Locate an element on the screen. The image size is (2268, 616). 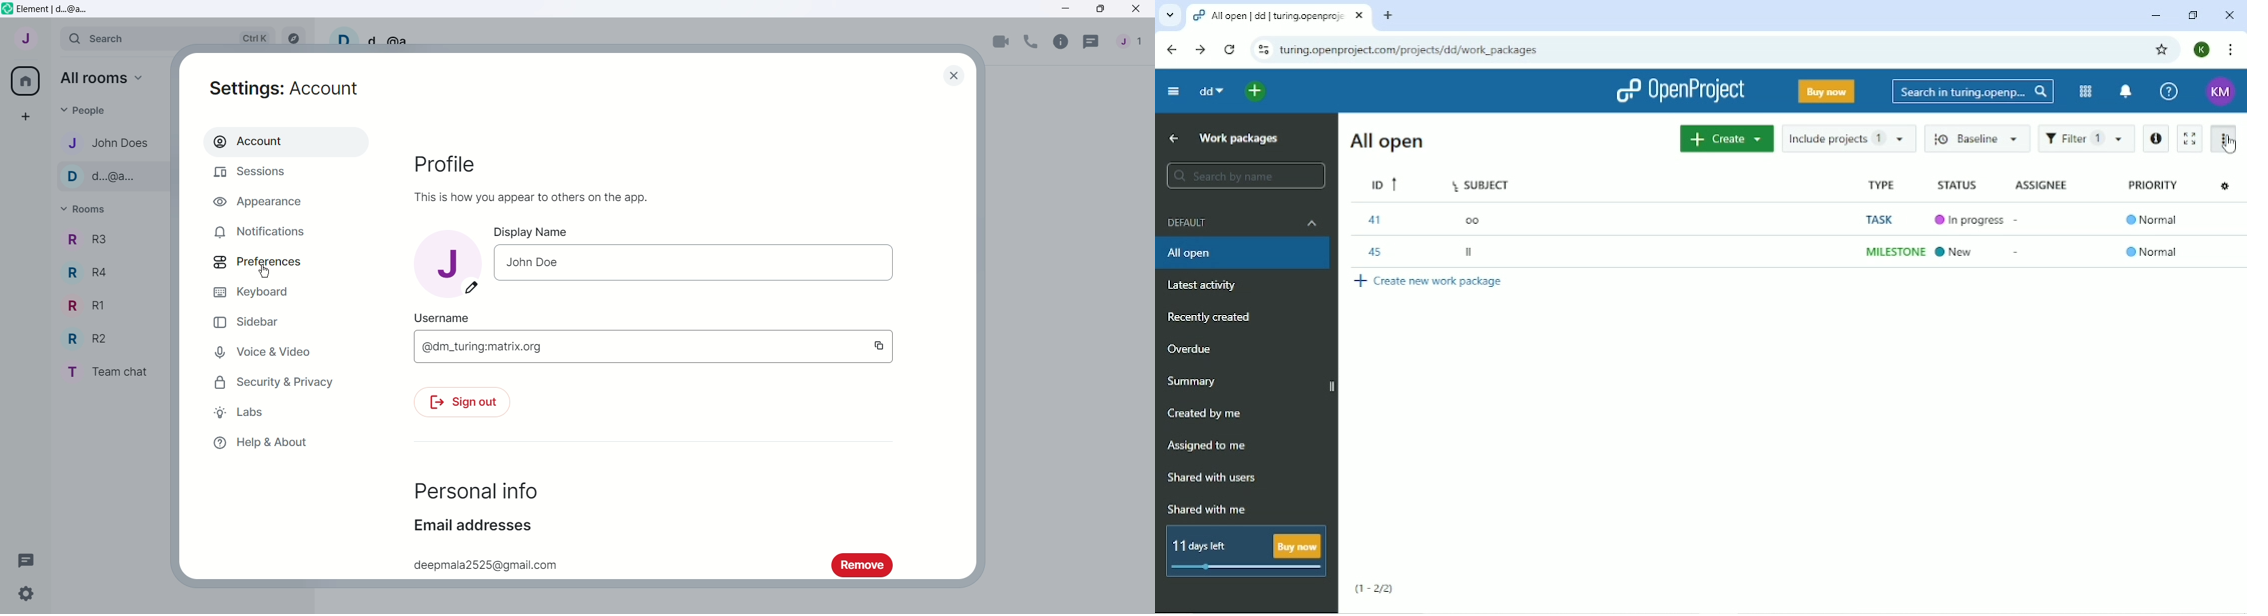
ll is located at coordinates (1472, 250).